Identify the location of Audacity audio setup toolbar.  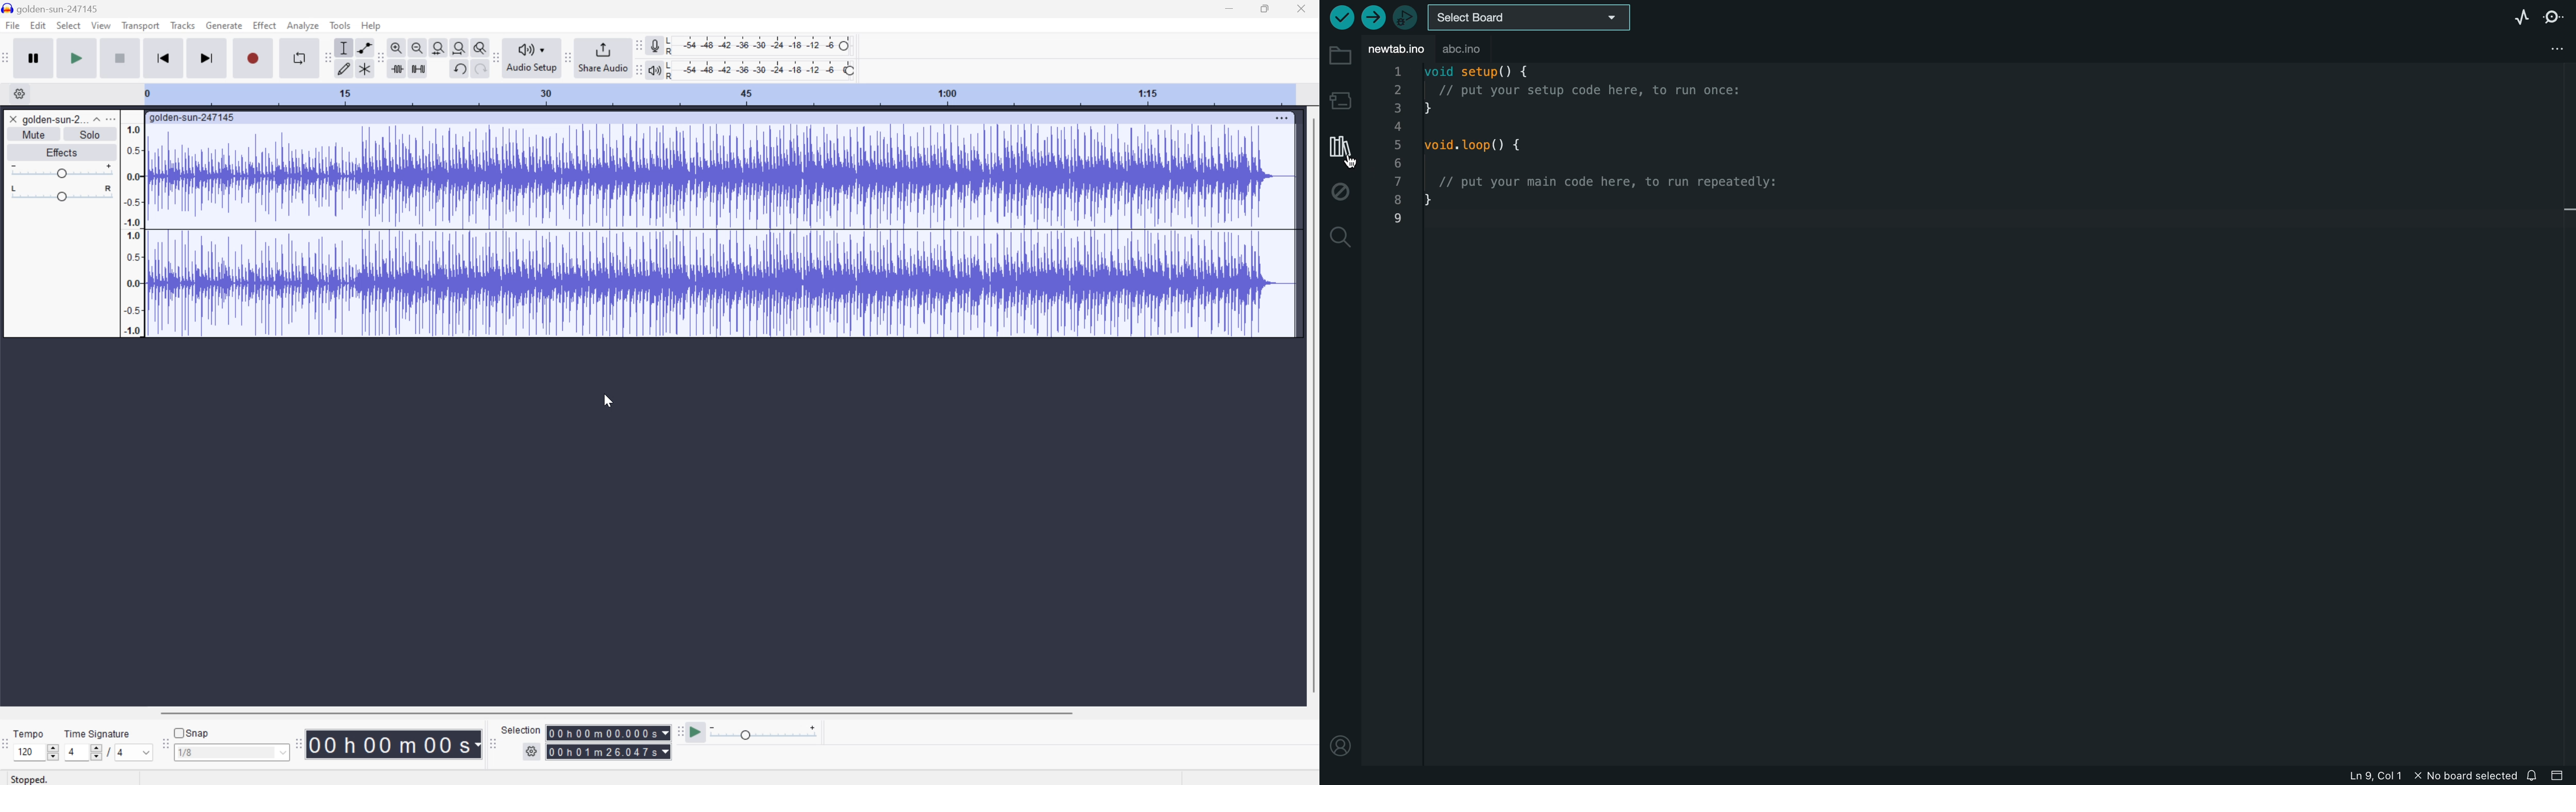
(494, 58).